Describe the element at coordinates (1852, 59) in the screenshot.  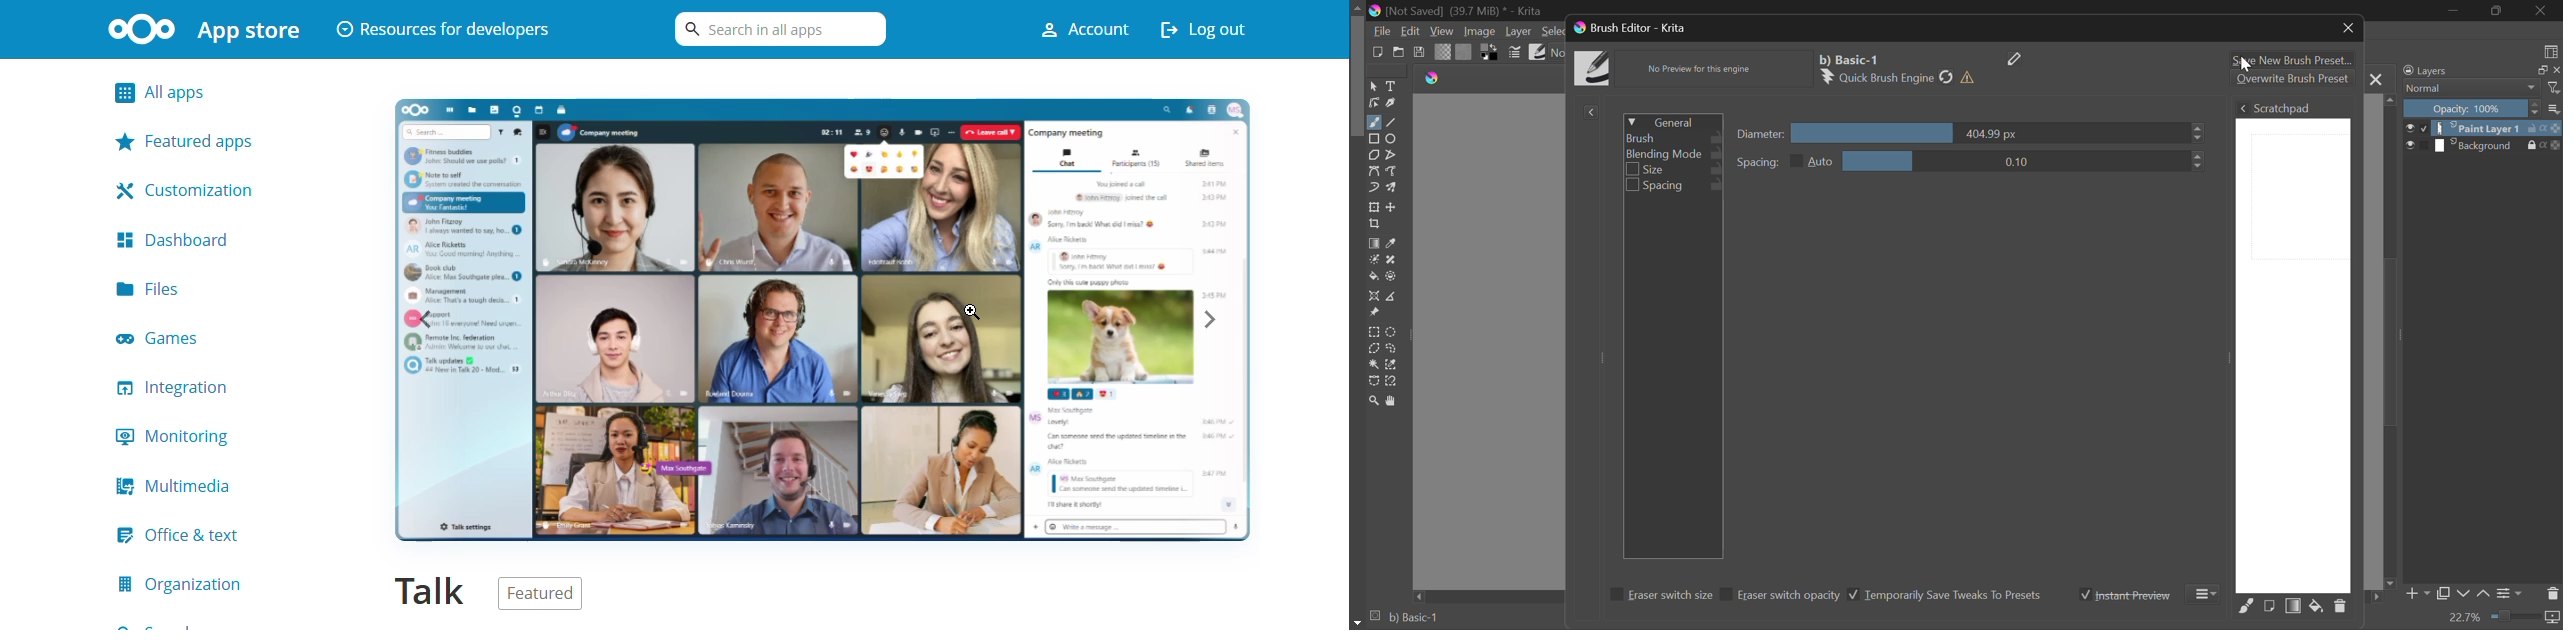
I see `Selected Brush` at that location.